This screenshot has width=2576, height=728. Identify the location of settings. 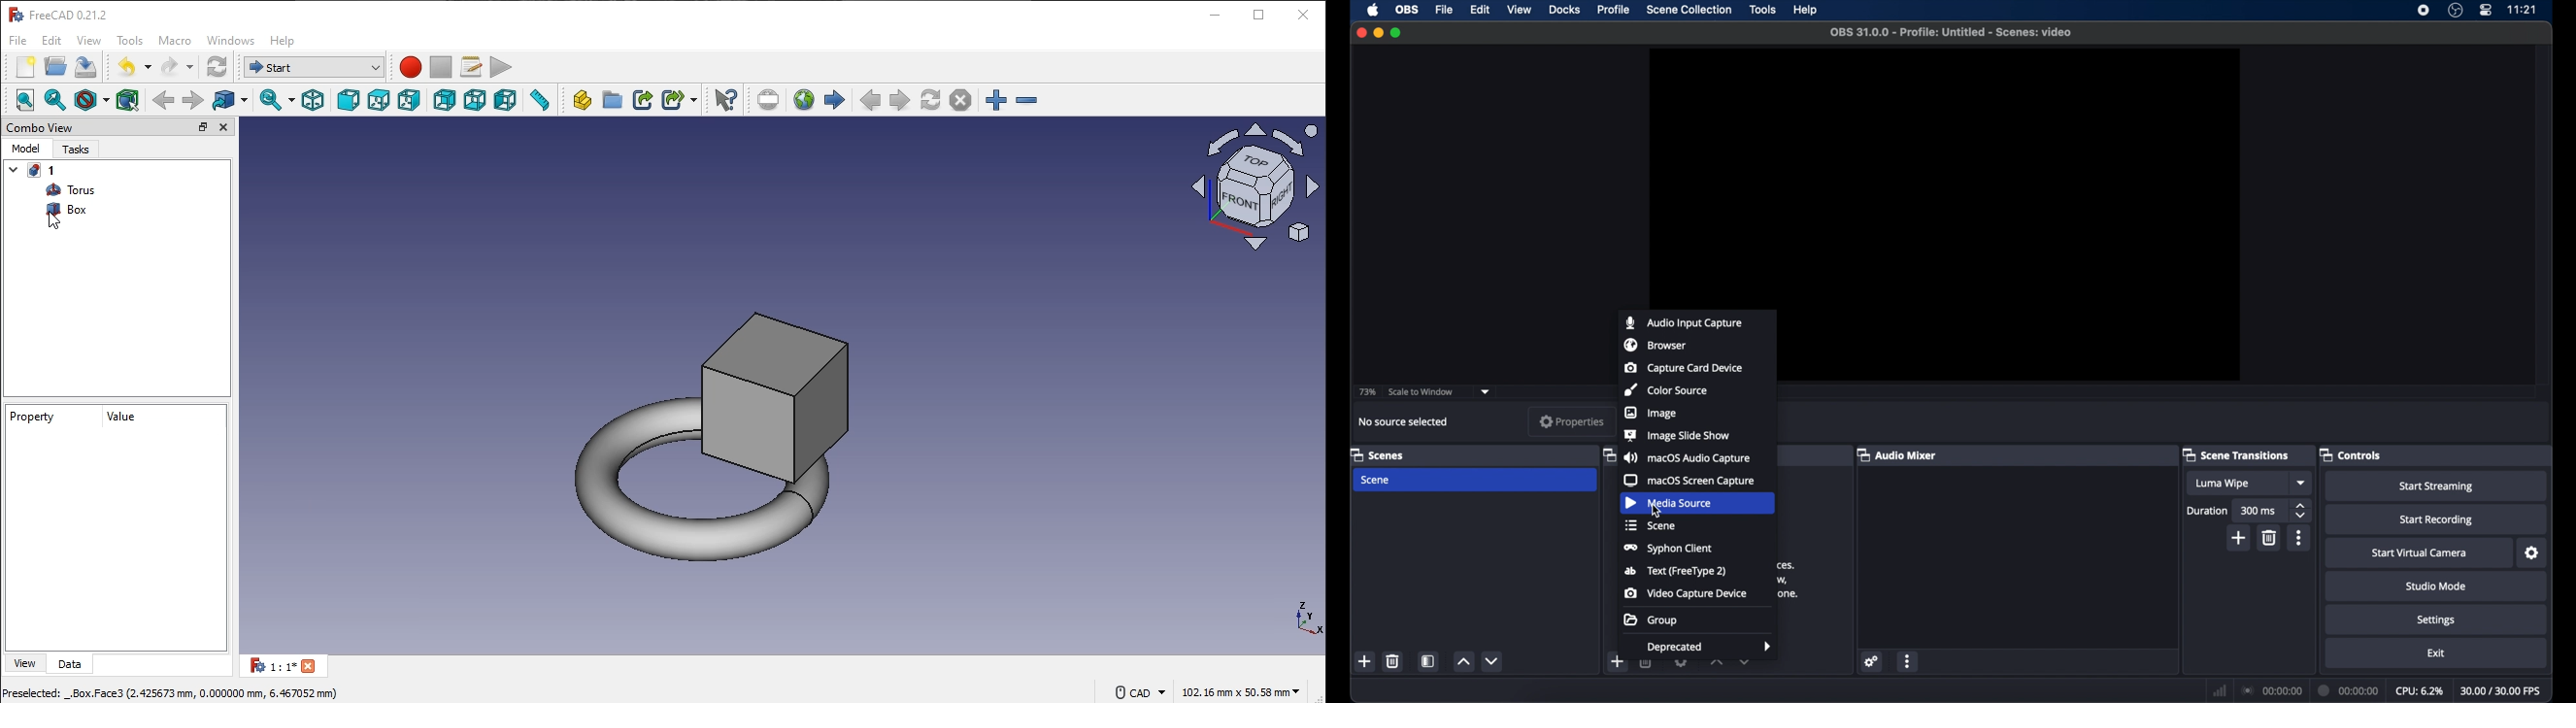
(1682, 661).